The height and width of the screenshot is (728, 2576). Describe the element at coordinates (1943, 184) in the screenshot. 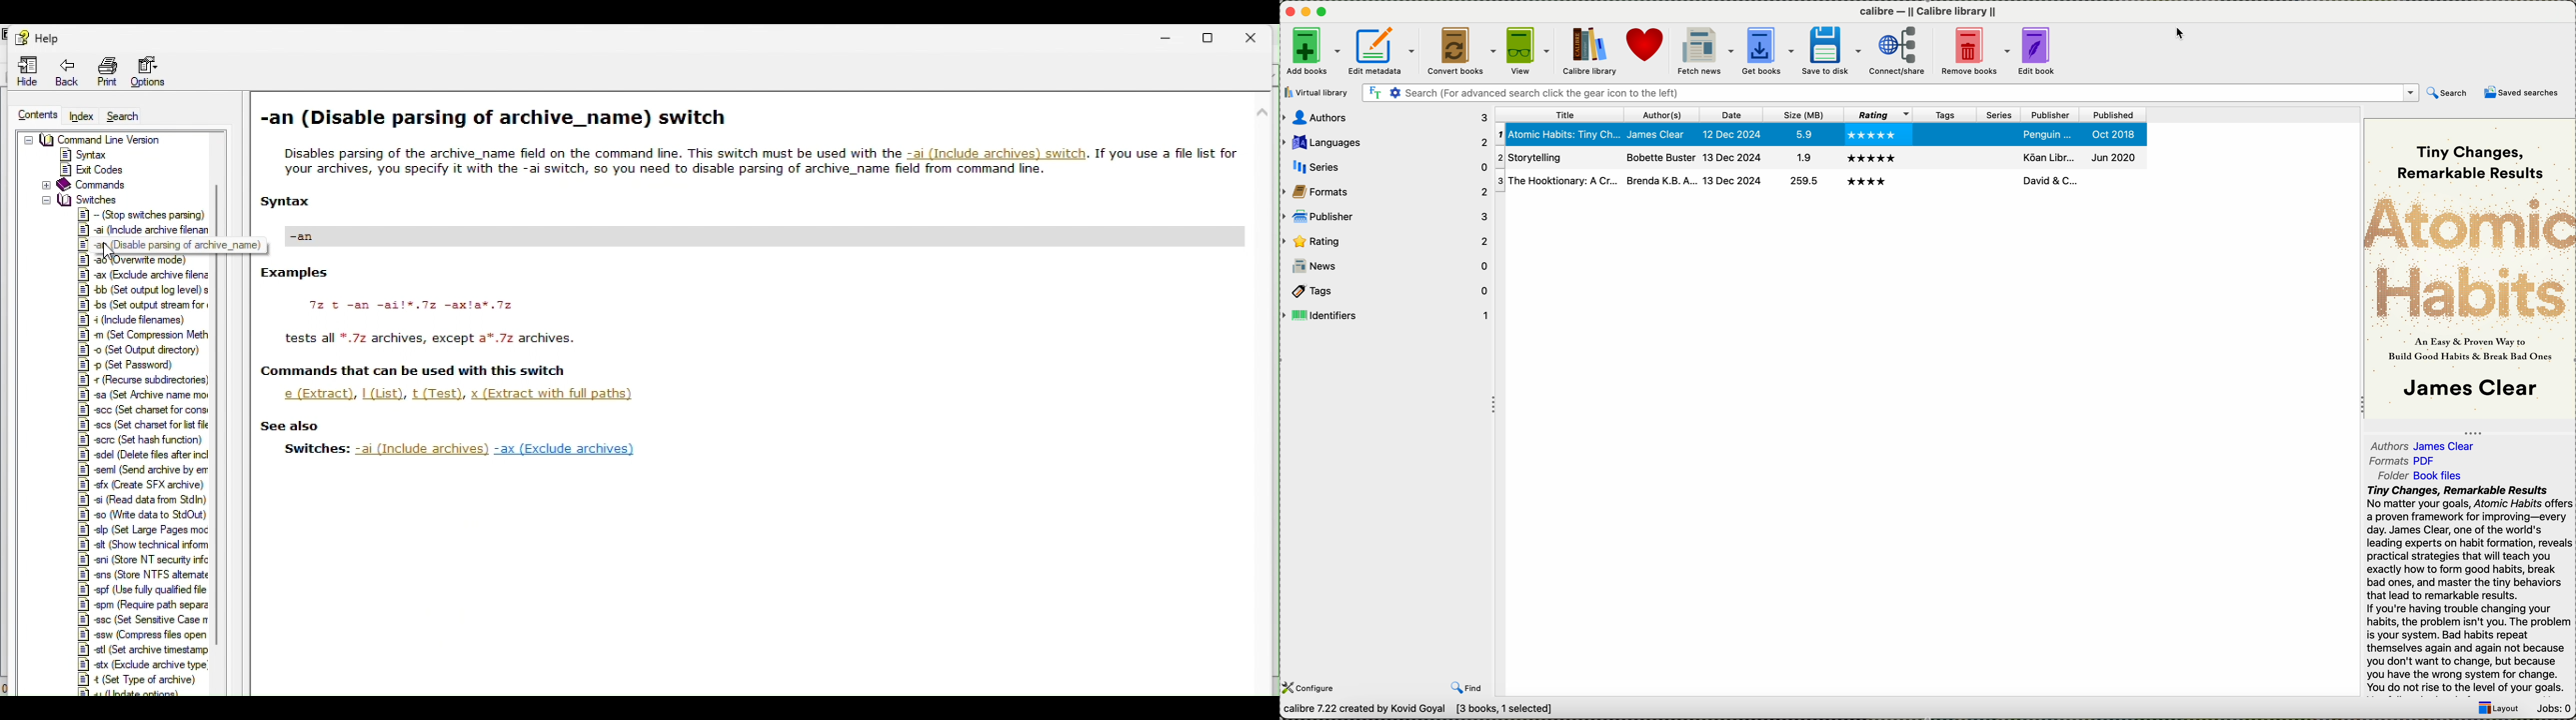

I see `tags` at that location.